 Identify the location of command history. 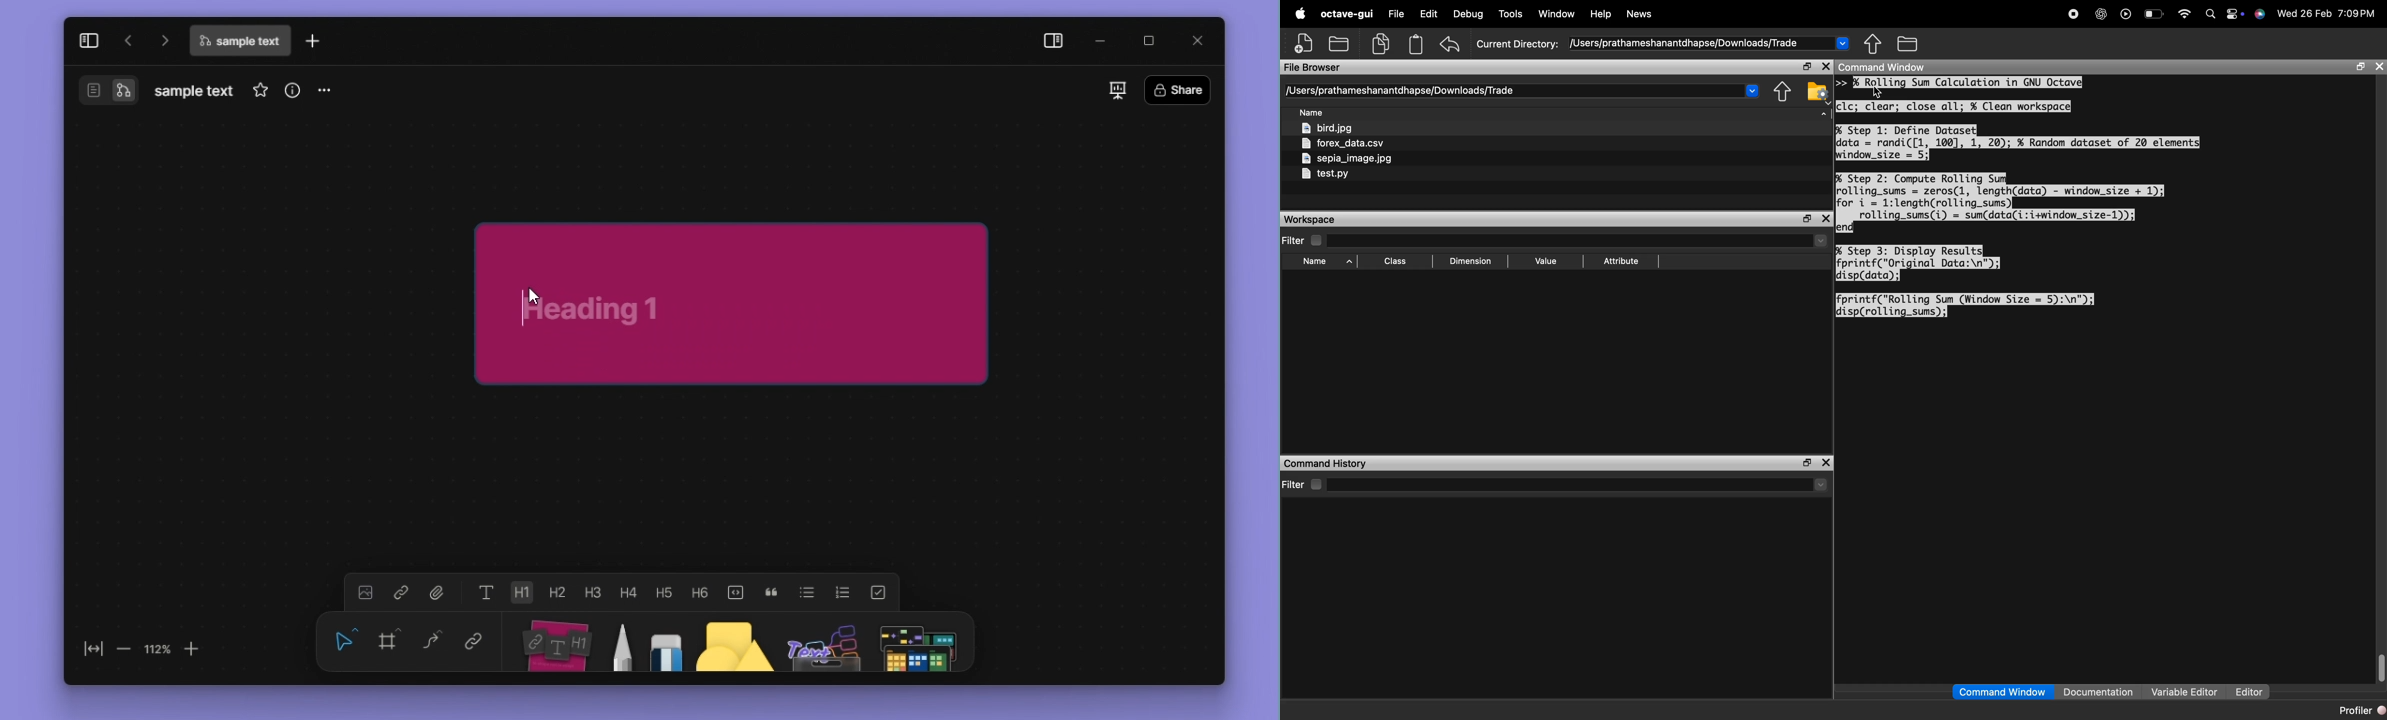
(1329, 464).